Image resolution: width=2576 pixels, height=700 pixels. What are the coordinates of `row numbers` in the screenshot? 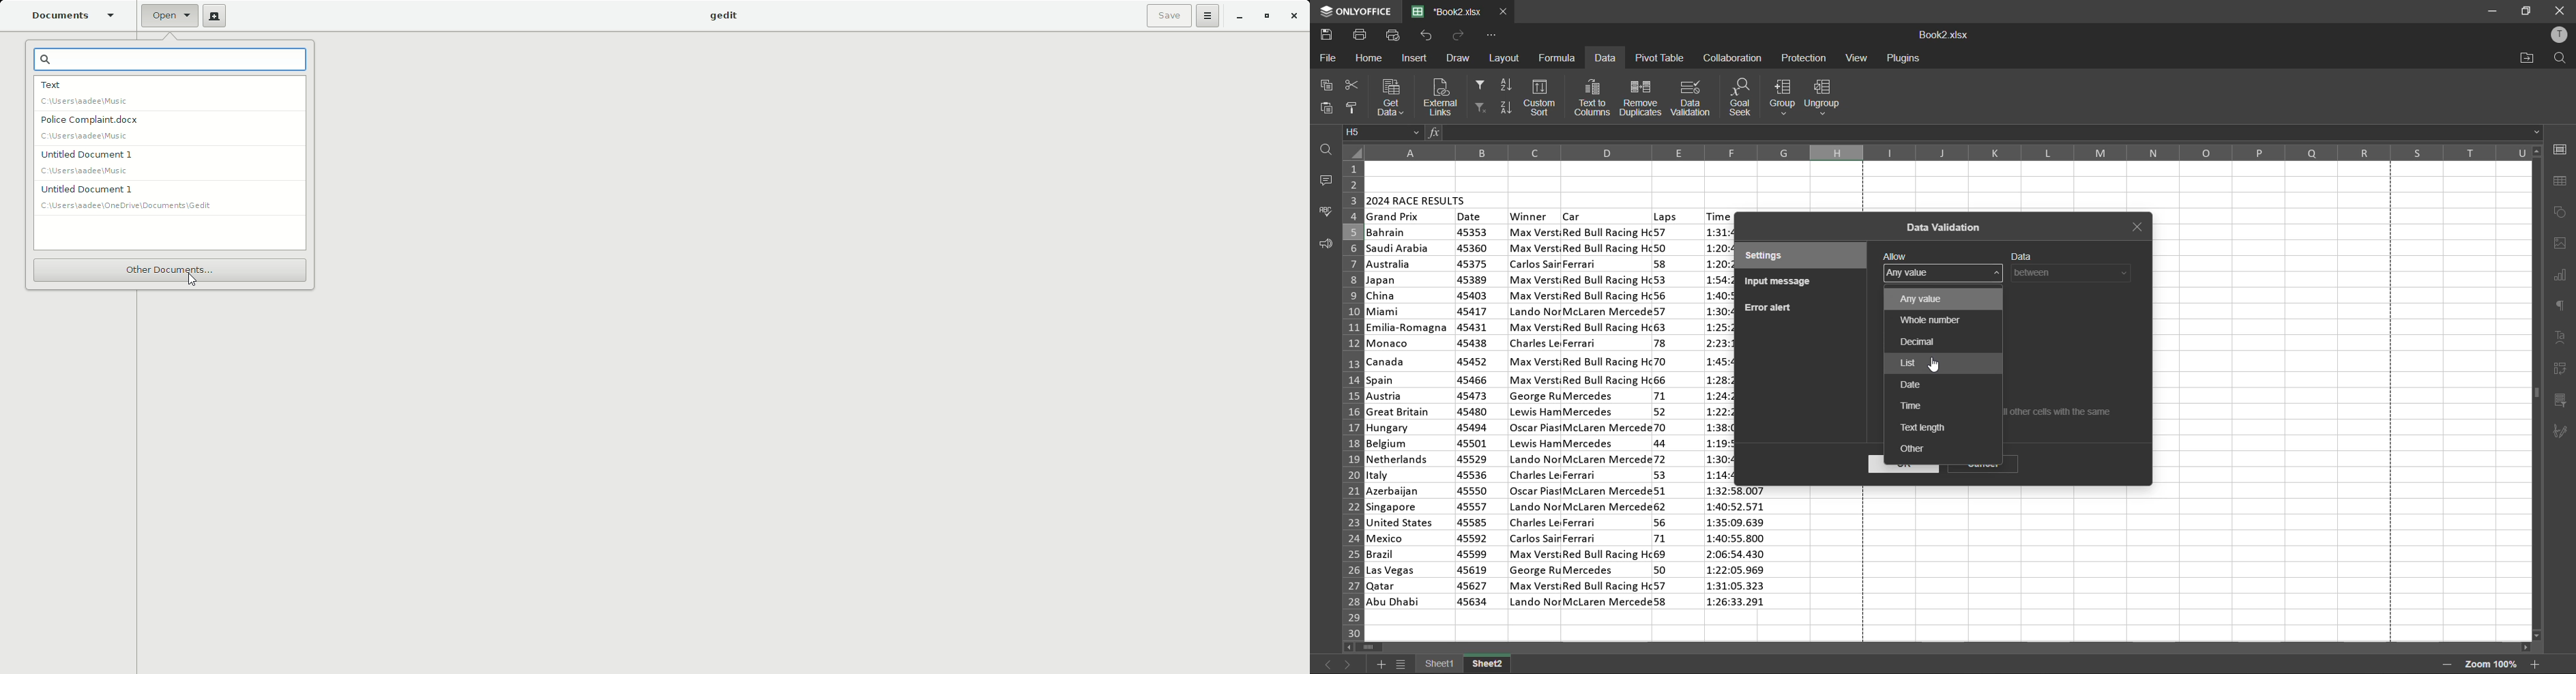 It's located at (1350, 398).